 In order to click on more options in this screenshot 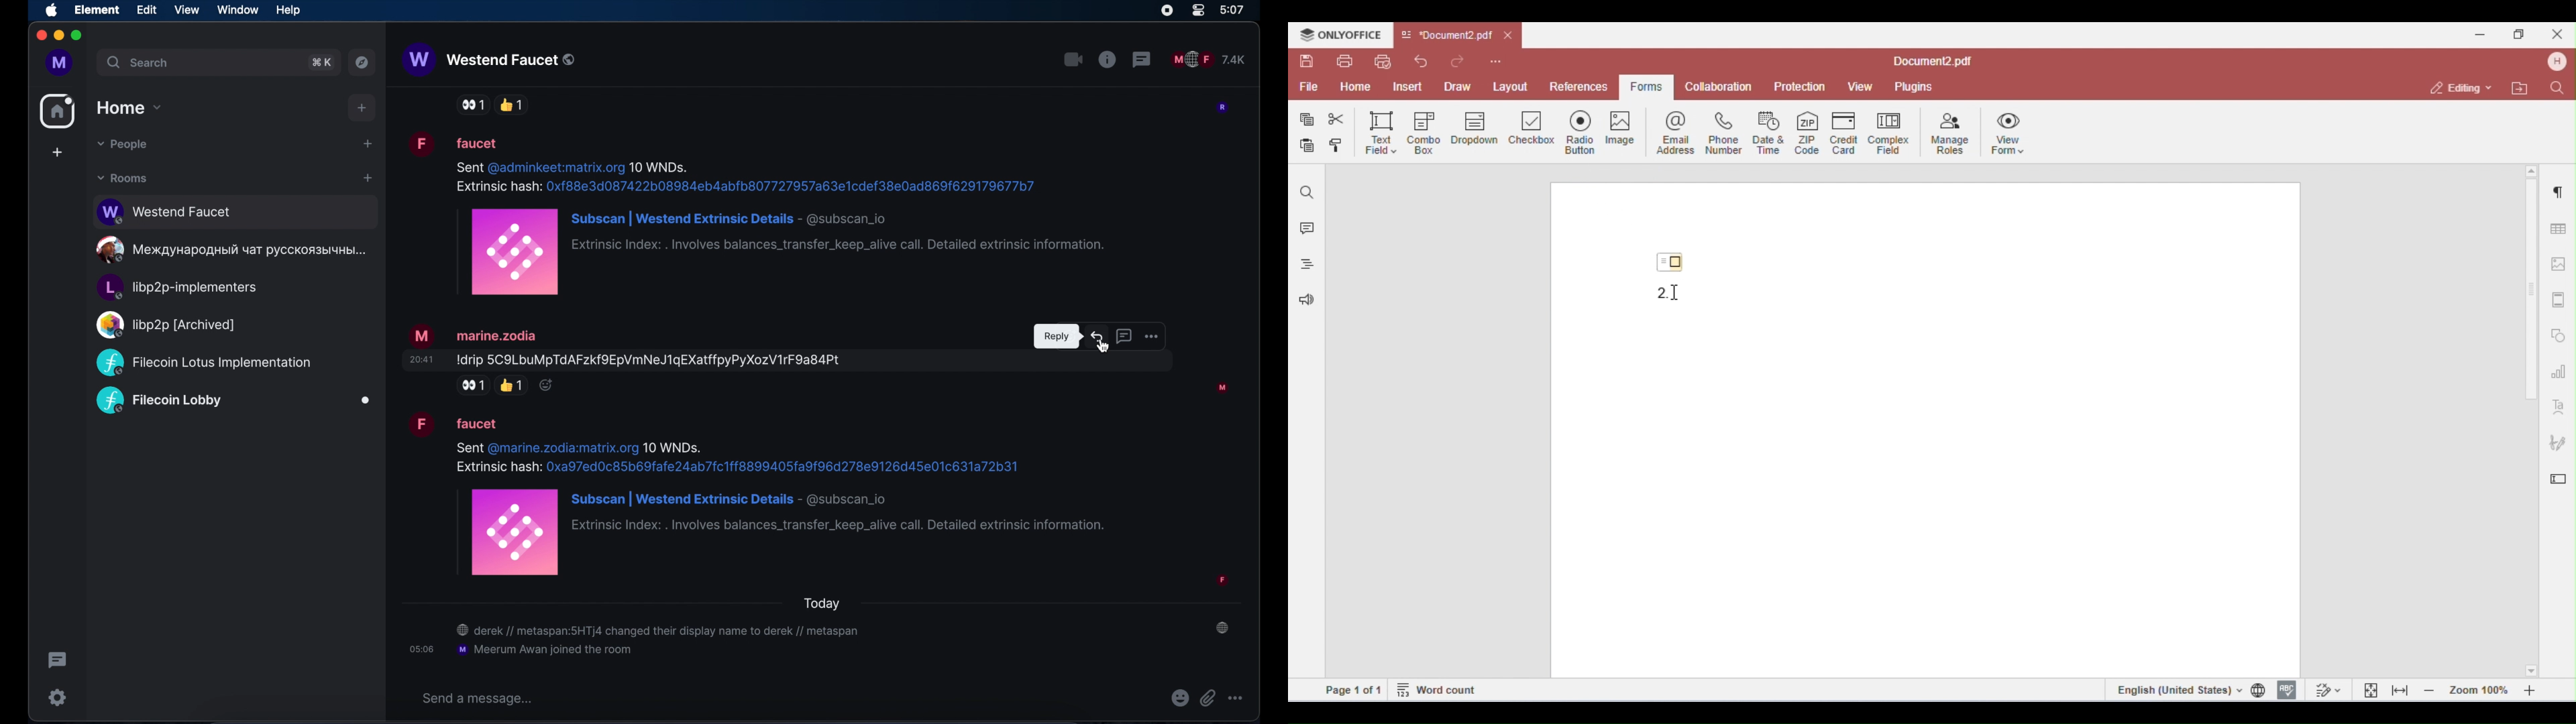, I will do `click(1236, 699)`.